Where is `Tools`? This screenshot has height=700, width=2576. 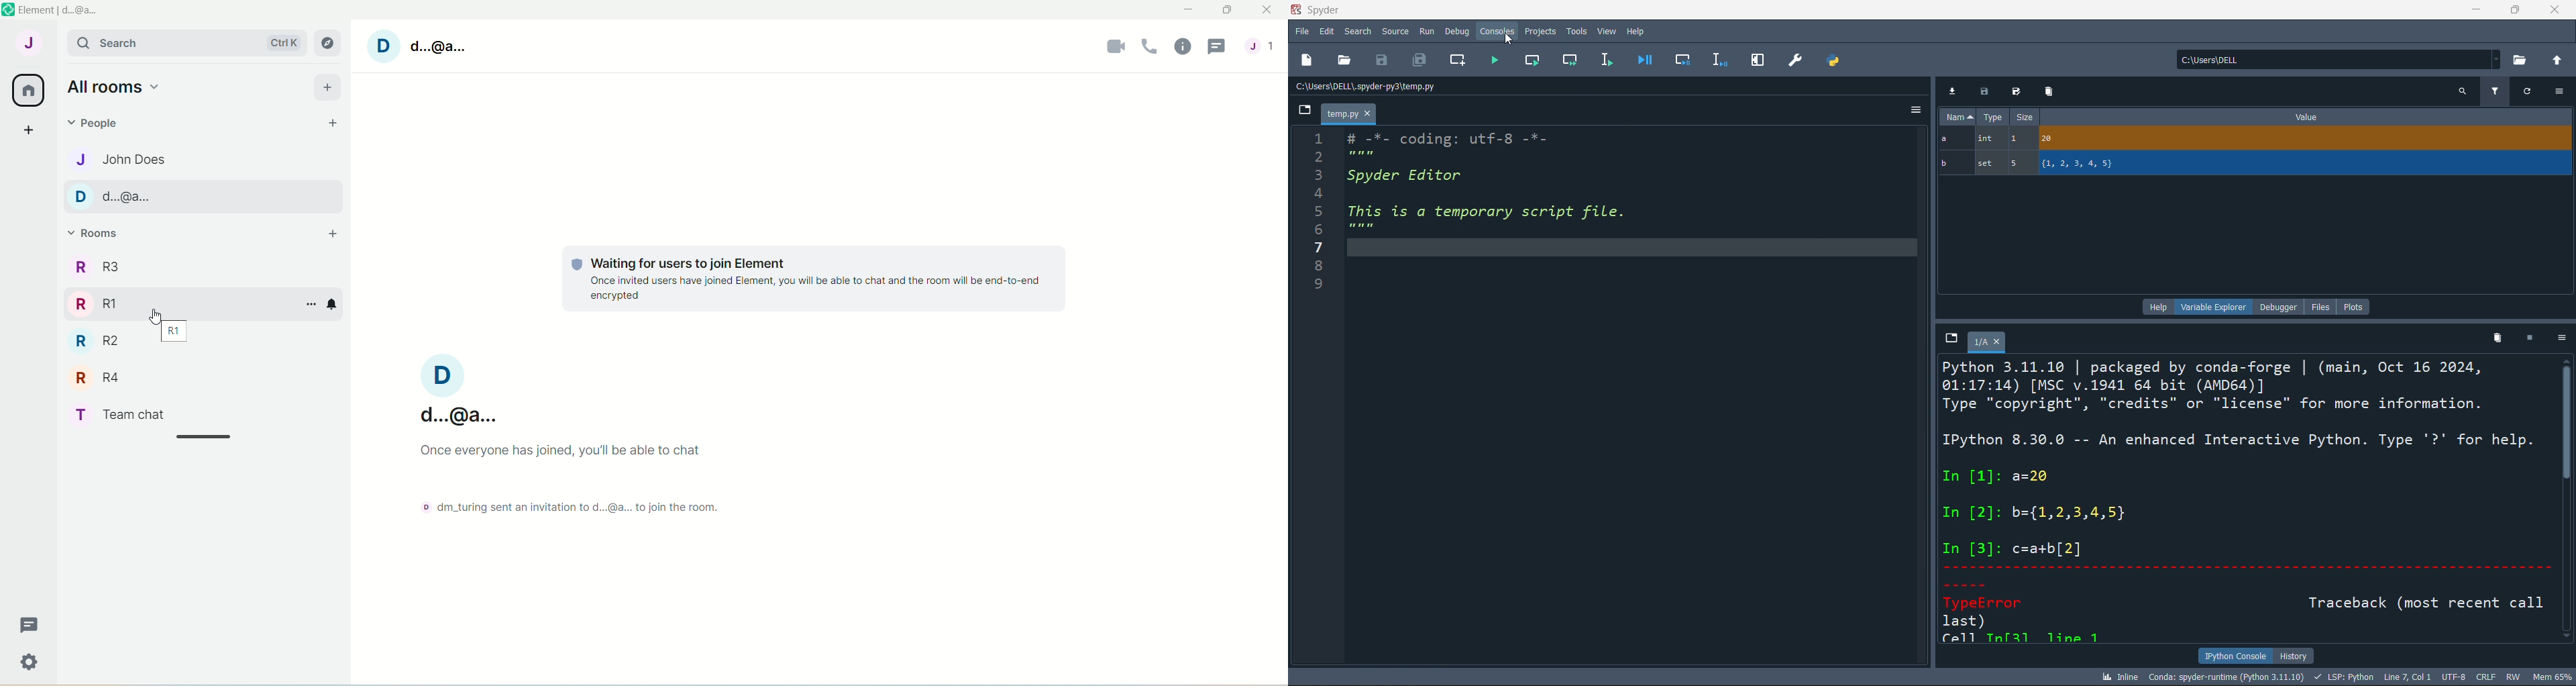 Tools is located at coordinates (1575, 32).